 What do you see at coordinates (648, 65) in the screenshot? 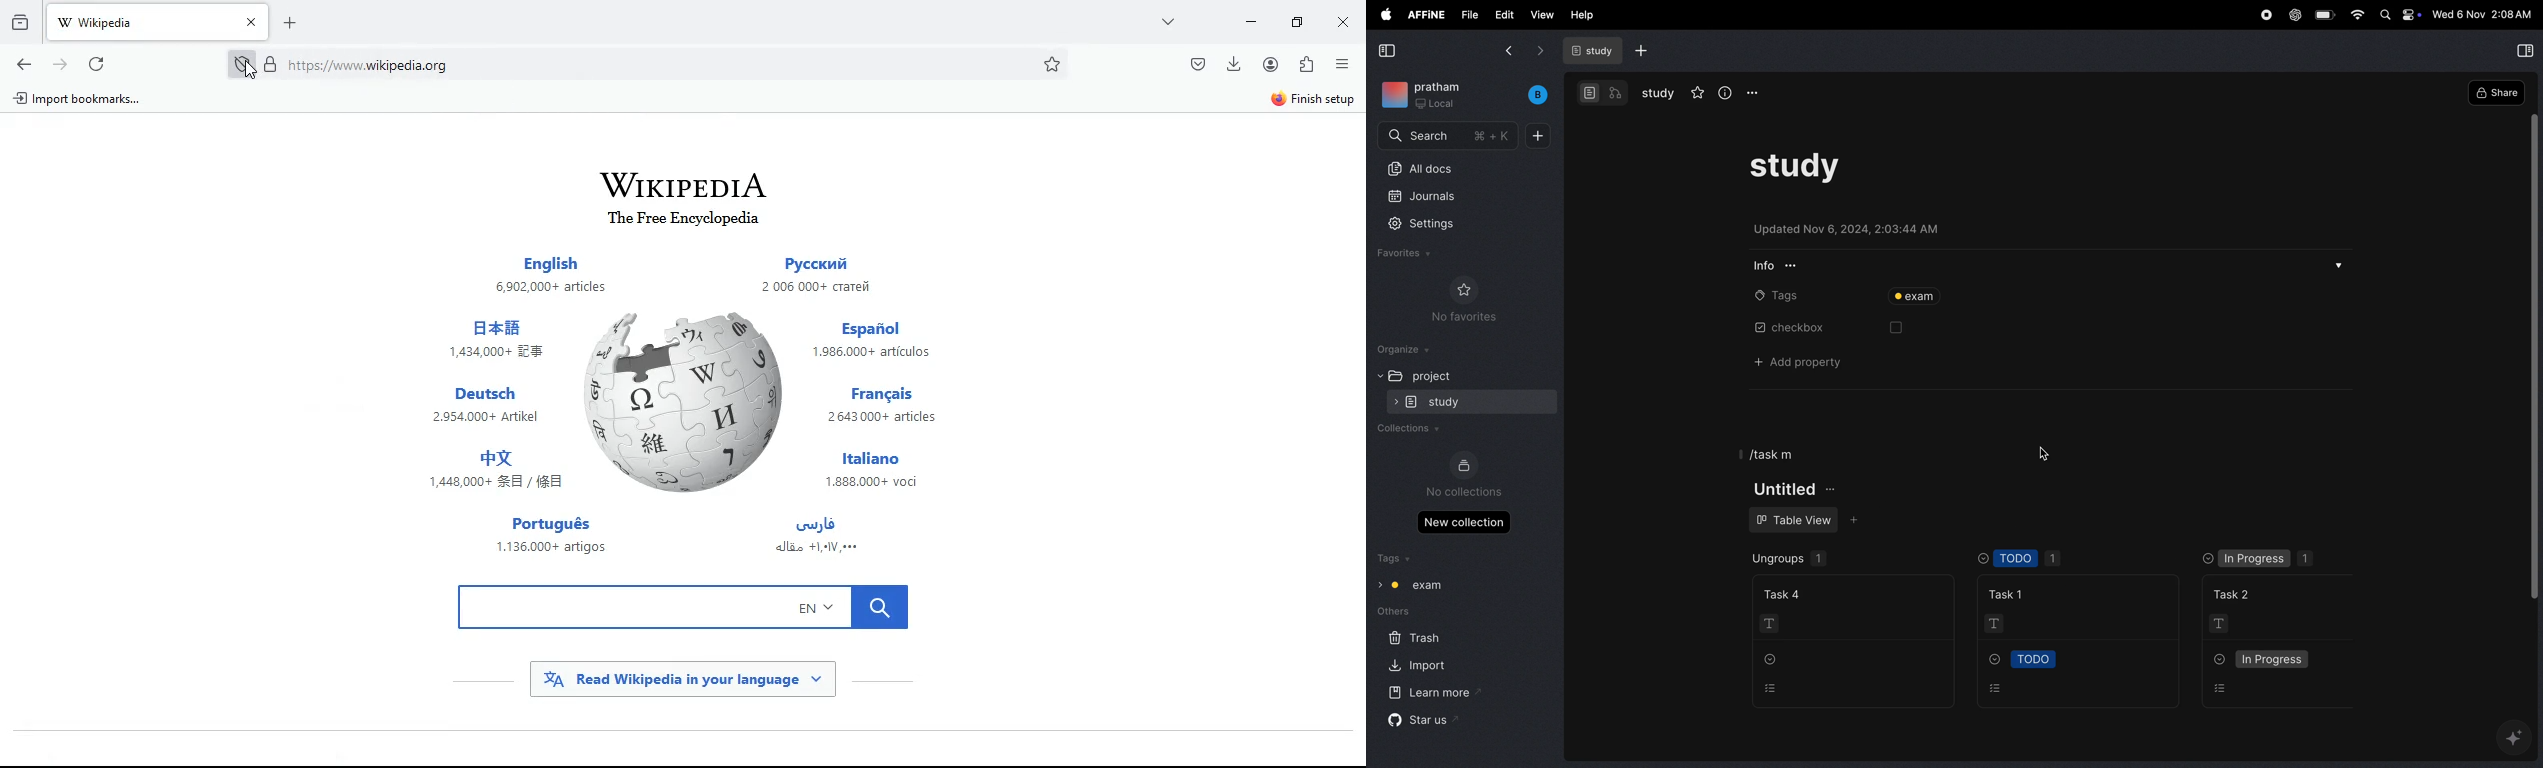
I see `Search bar` at bounding box center [648, 65].